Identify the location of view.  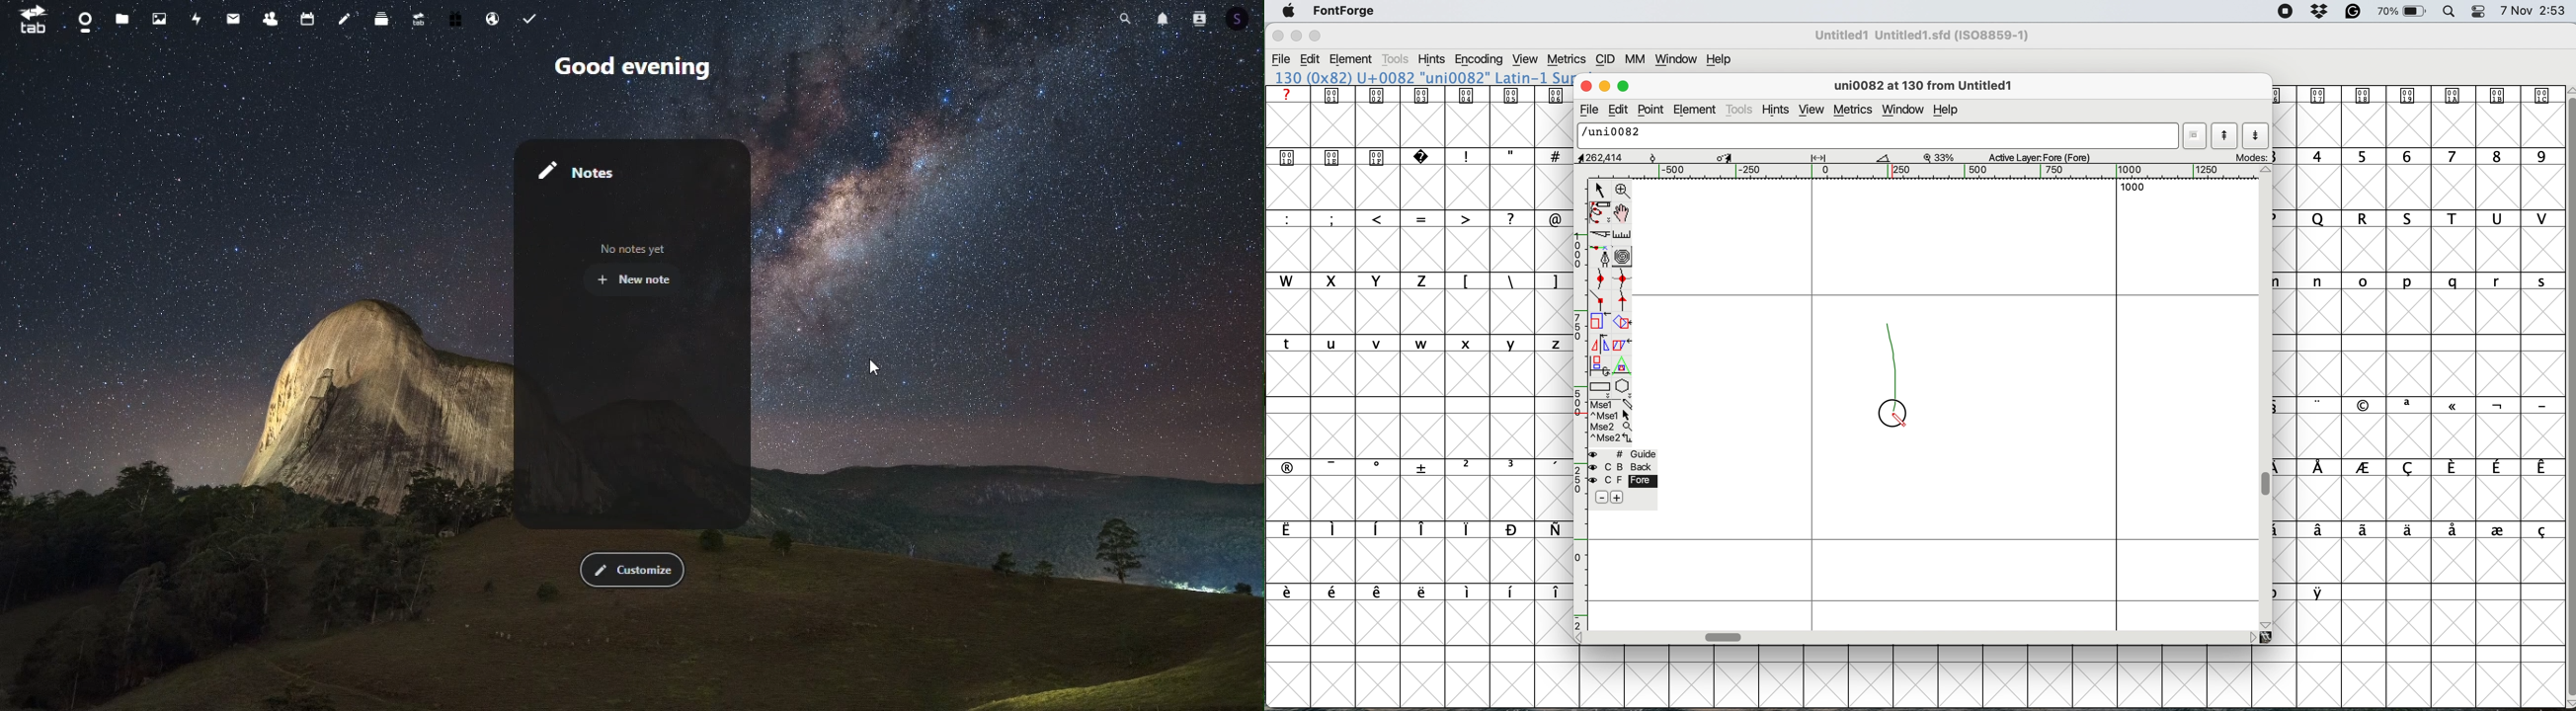
(1527, 59).